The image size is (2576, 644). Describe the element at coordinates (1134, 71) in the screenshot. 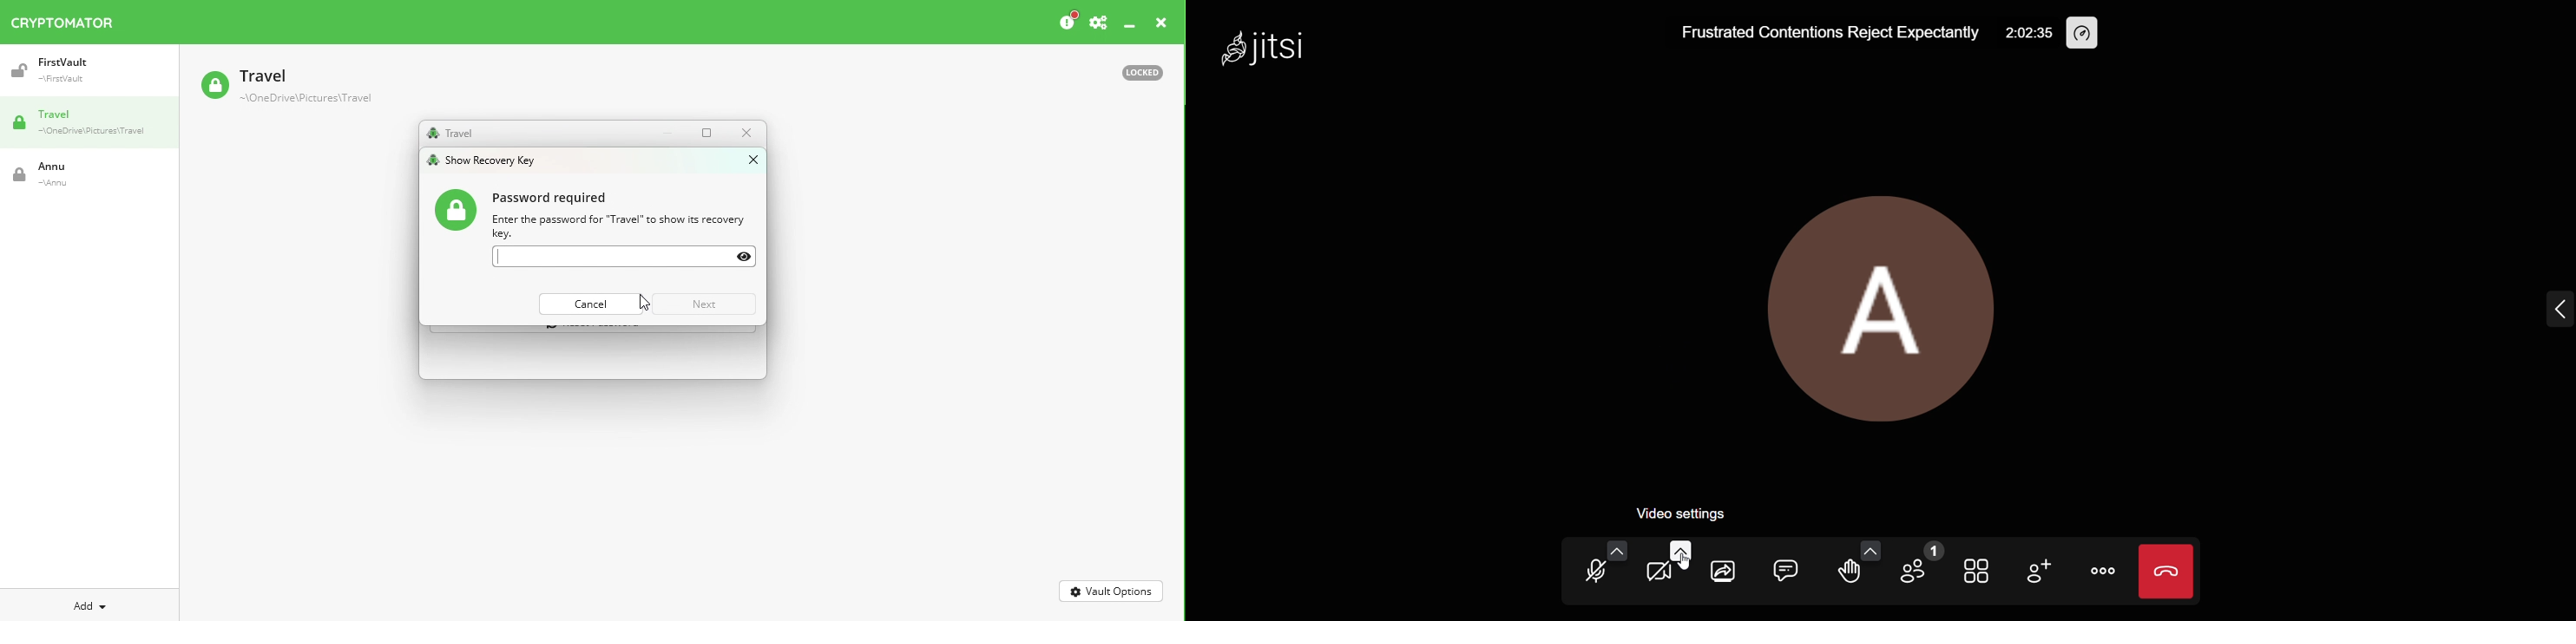

I see `Locked` at that location.